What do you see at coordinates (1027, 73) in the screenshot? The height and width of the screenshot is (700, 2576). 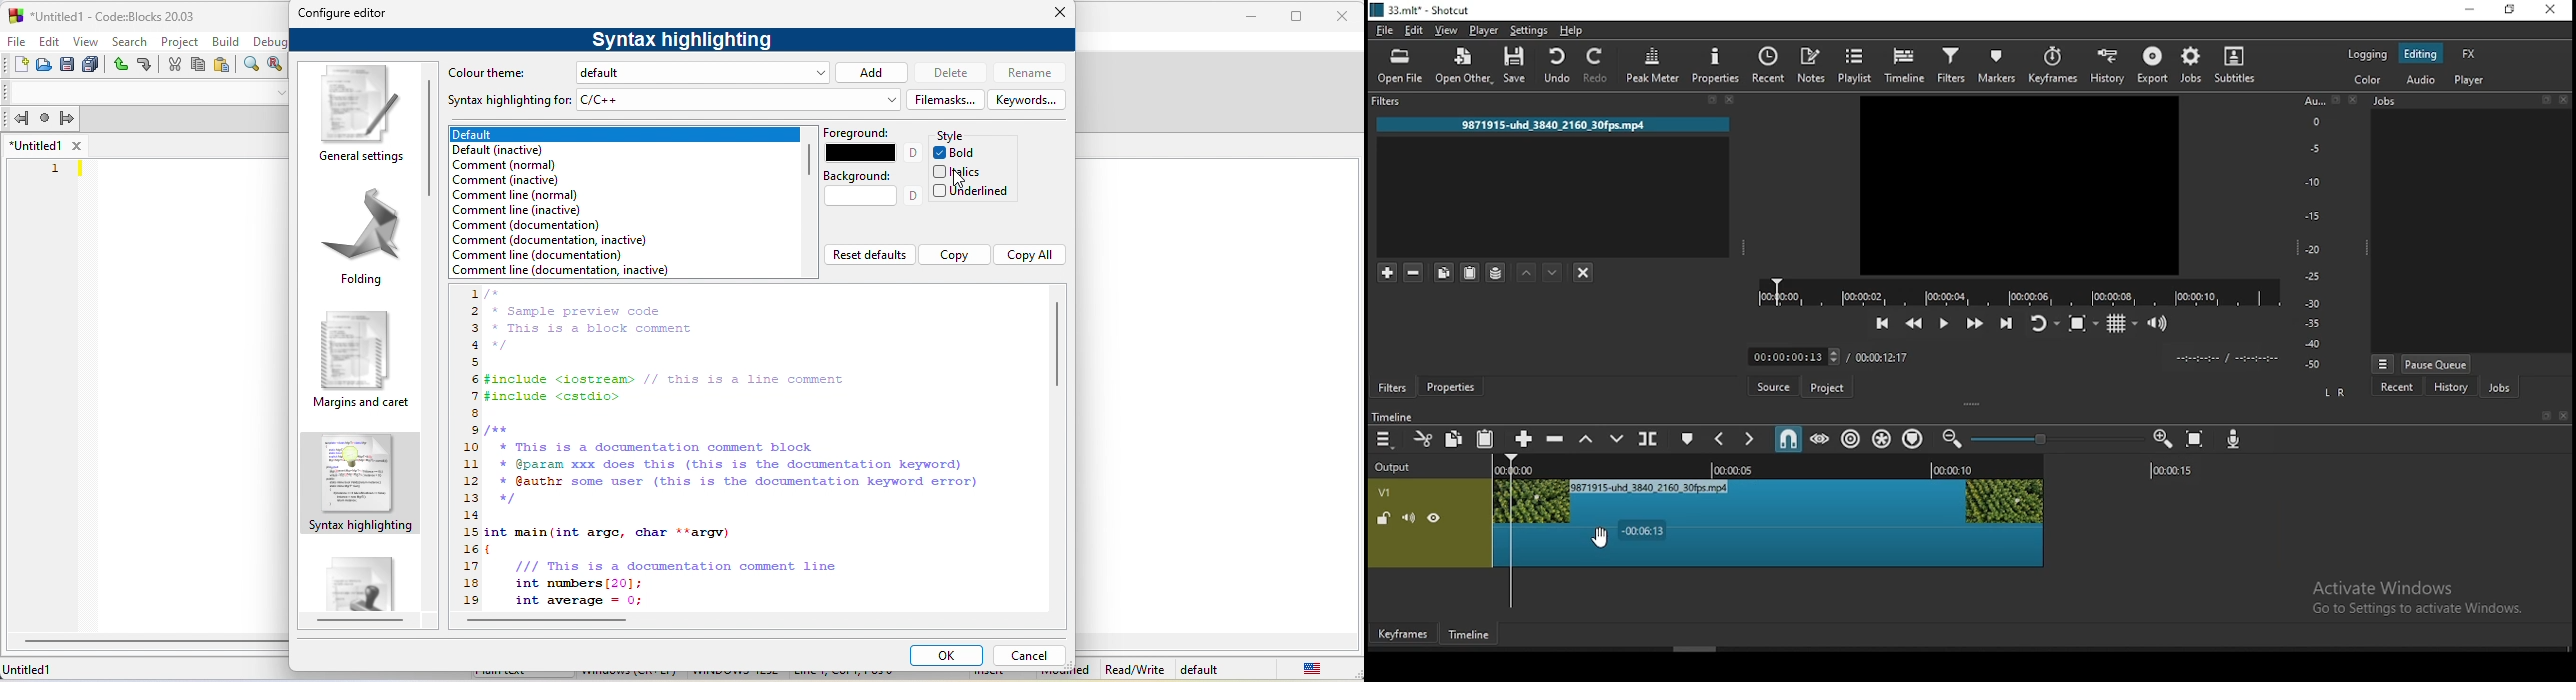 I see `rename` at bounding box center [1027, 73].